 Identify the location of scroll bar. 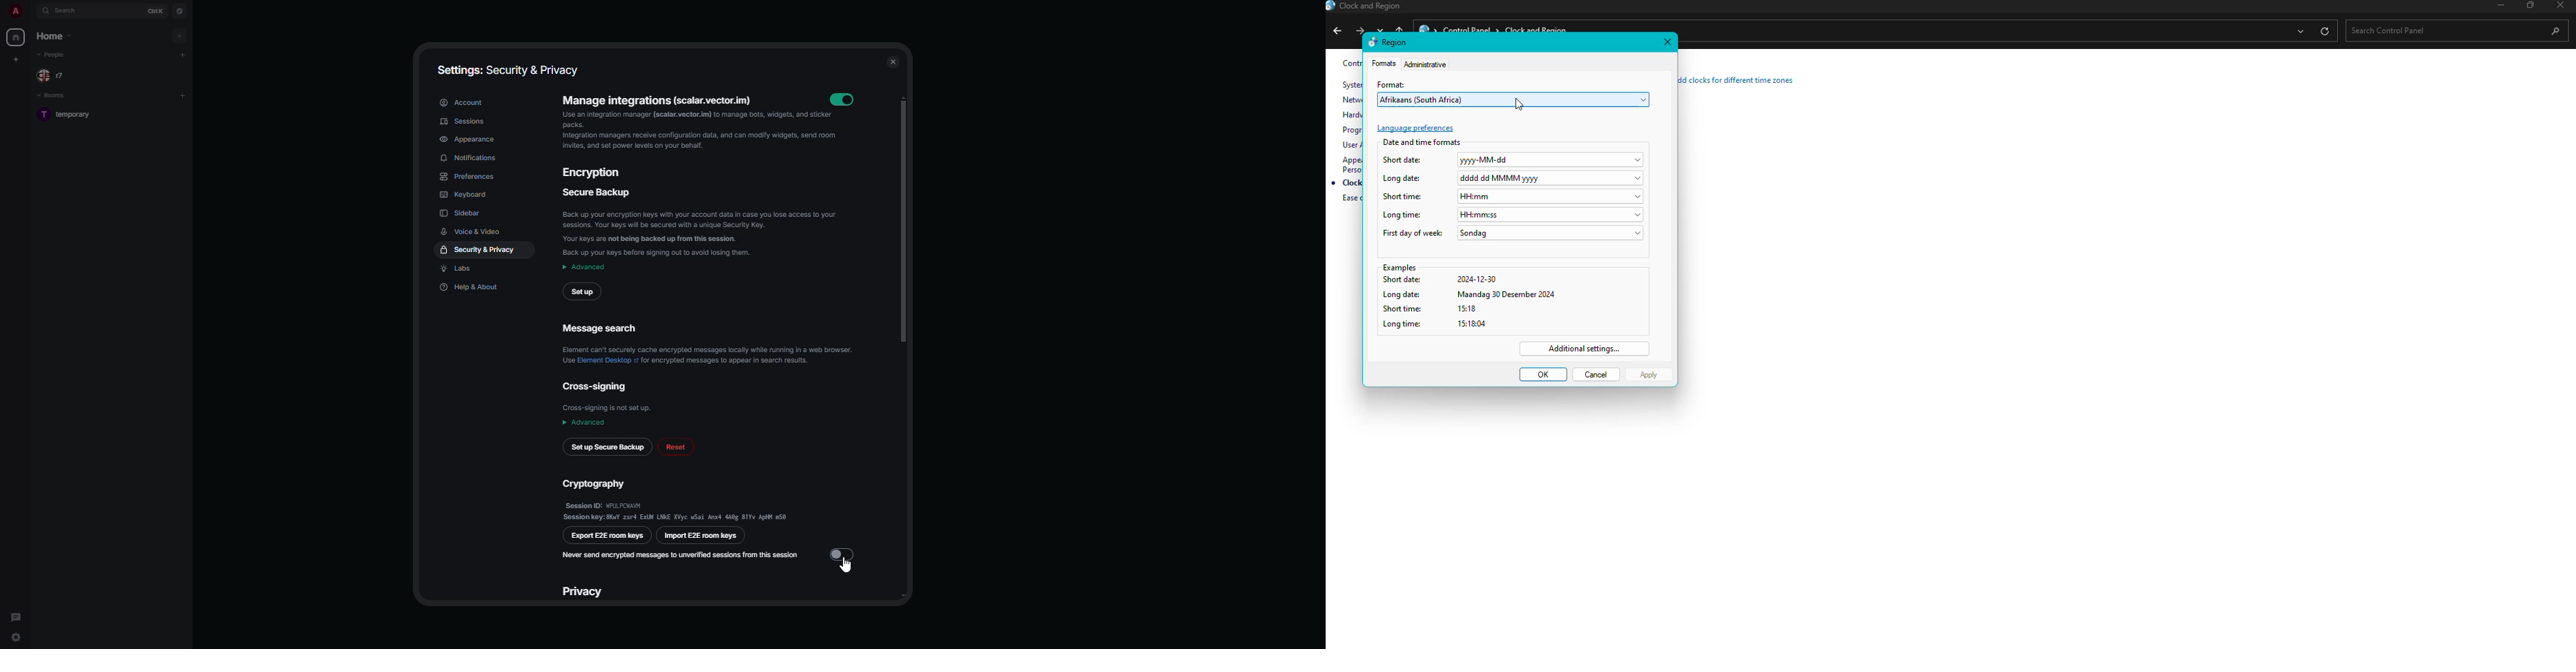
(903, 219).